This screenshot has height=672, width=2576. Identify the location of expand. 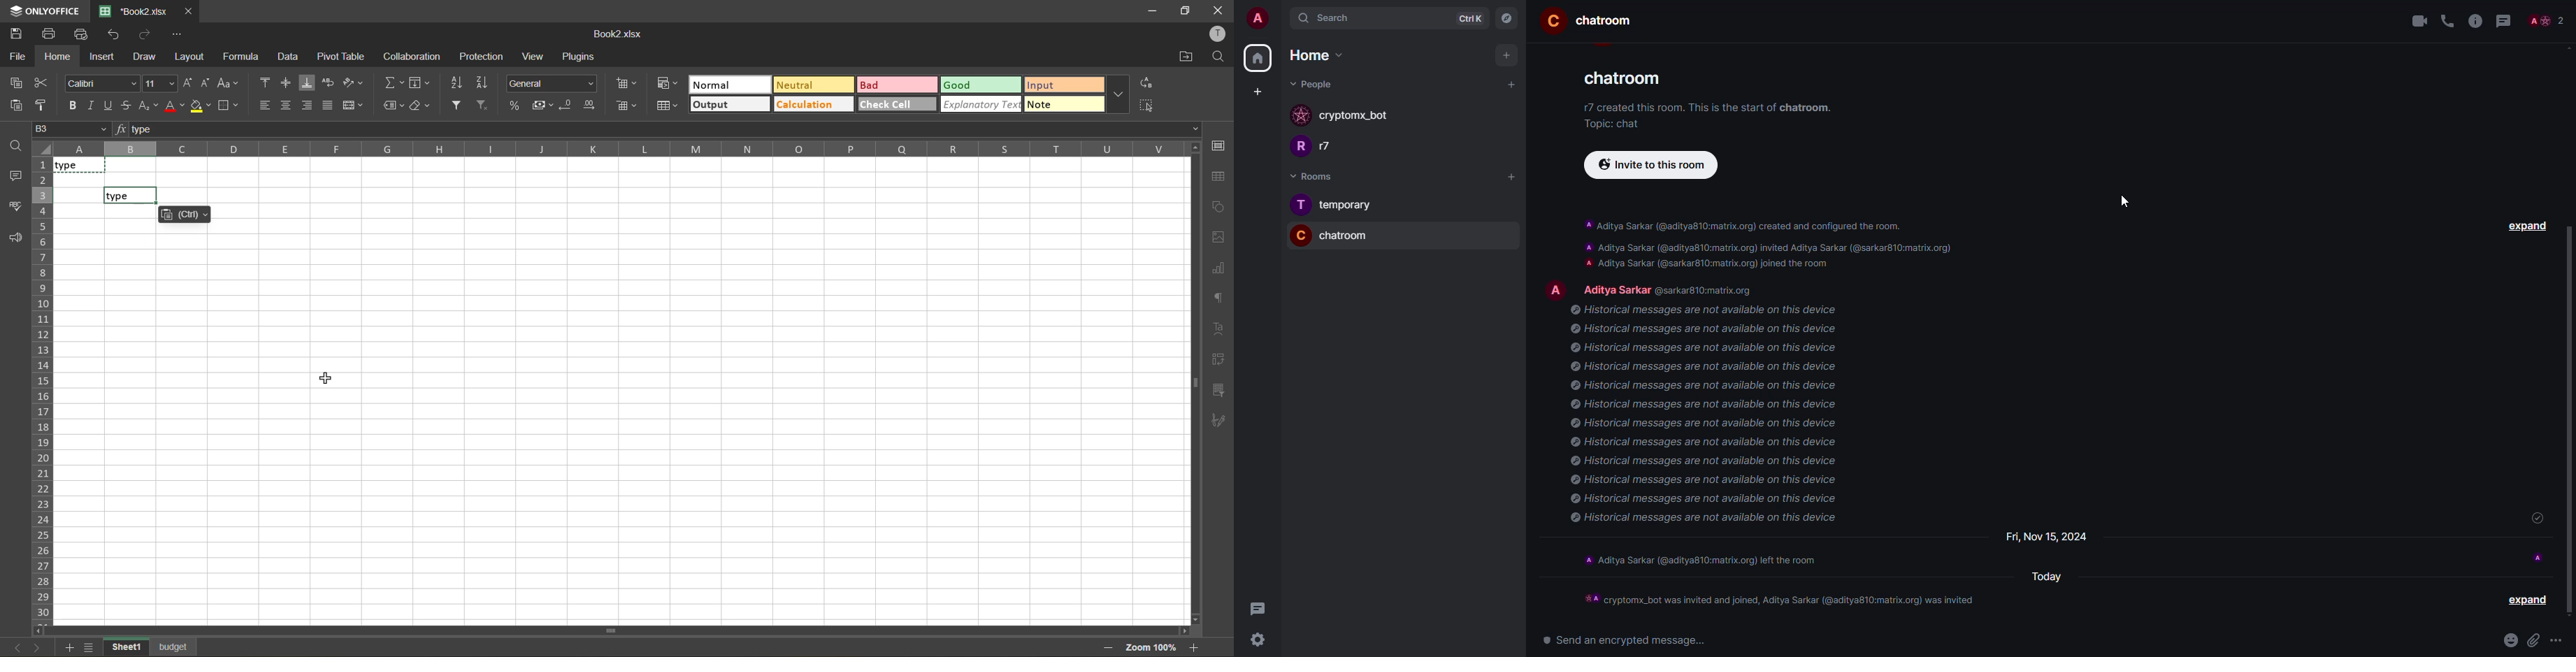
(2527, 229).